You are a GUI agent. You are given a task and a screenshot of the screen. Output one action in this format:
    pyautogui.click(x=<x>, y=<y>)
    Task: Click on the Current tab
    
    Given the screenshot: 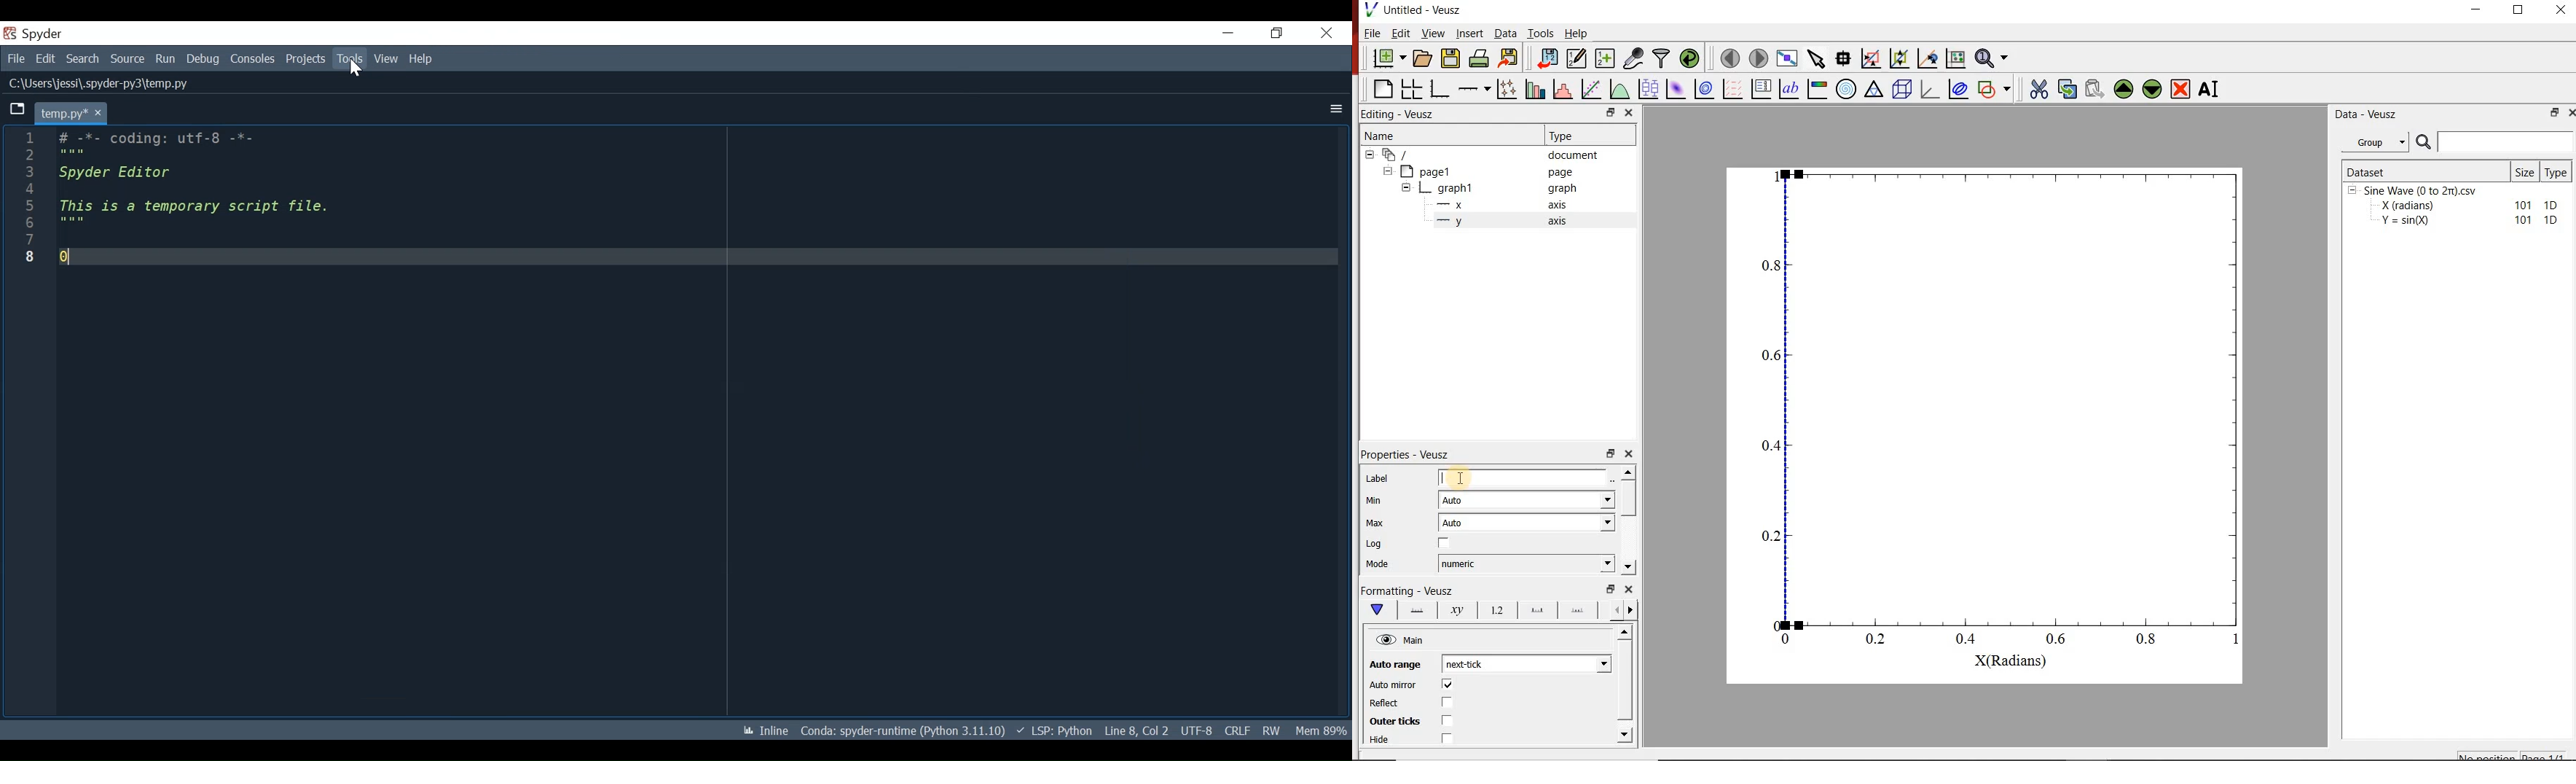 What is the action you would take?
    pyautogui.click(x=70, y=113)
    